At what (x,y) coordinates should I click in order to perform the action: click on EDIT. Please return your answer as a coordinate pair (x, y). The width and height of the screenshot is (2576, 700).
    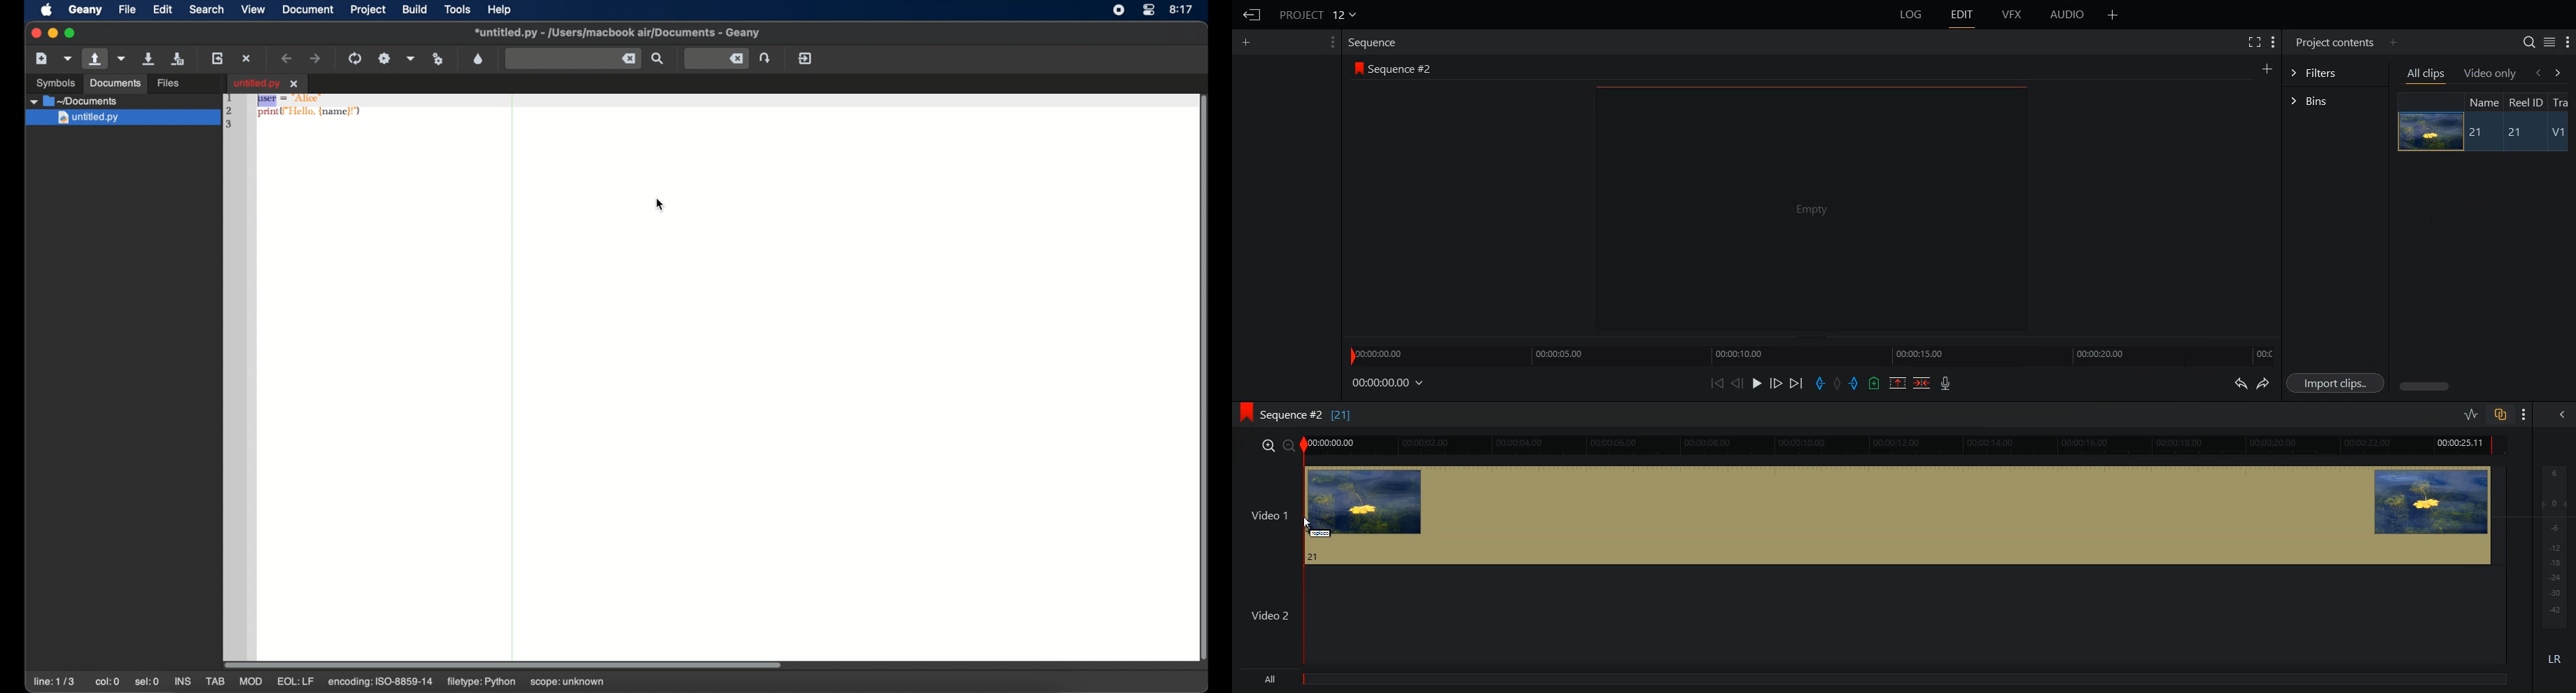
    Looking at the image, I should click on (1961, 15).